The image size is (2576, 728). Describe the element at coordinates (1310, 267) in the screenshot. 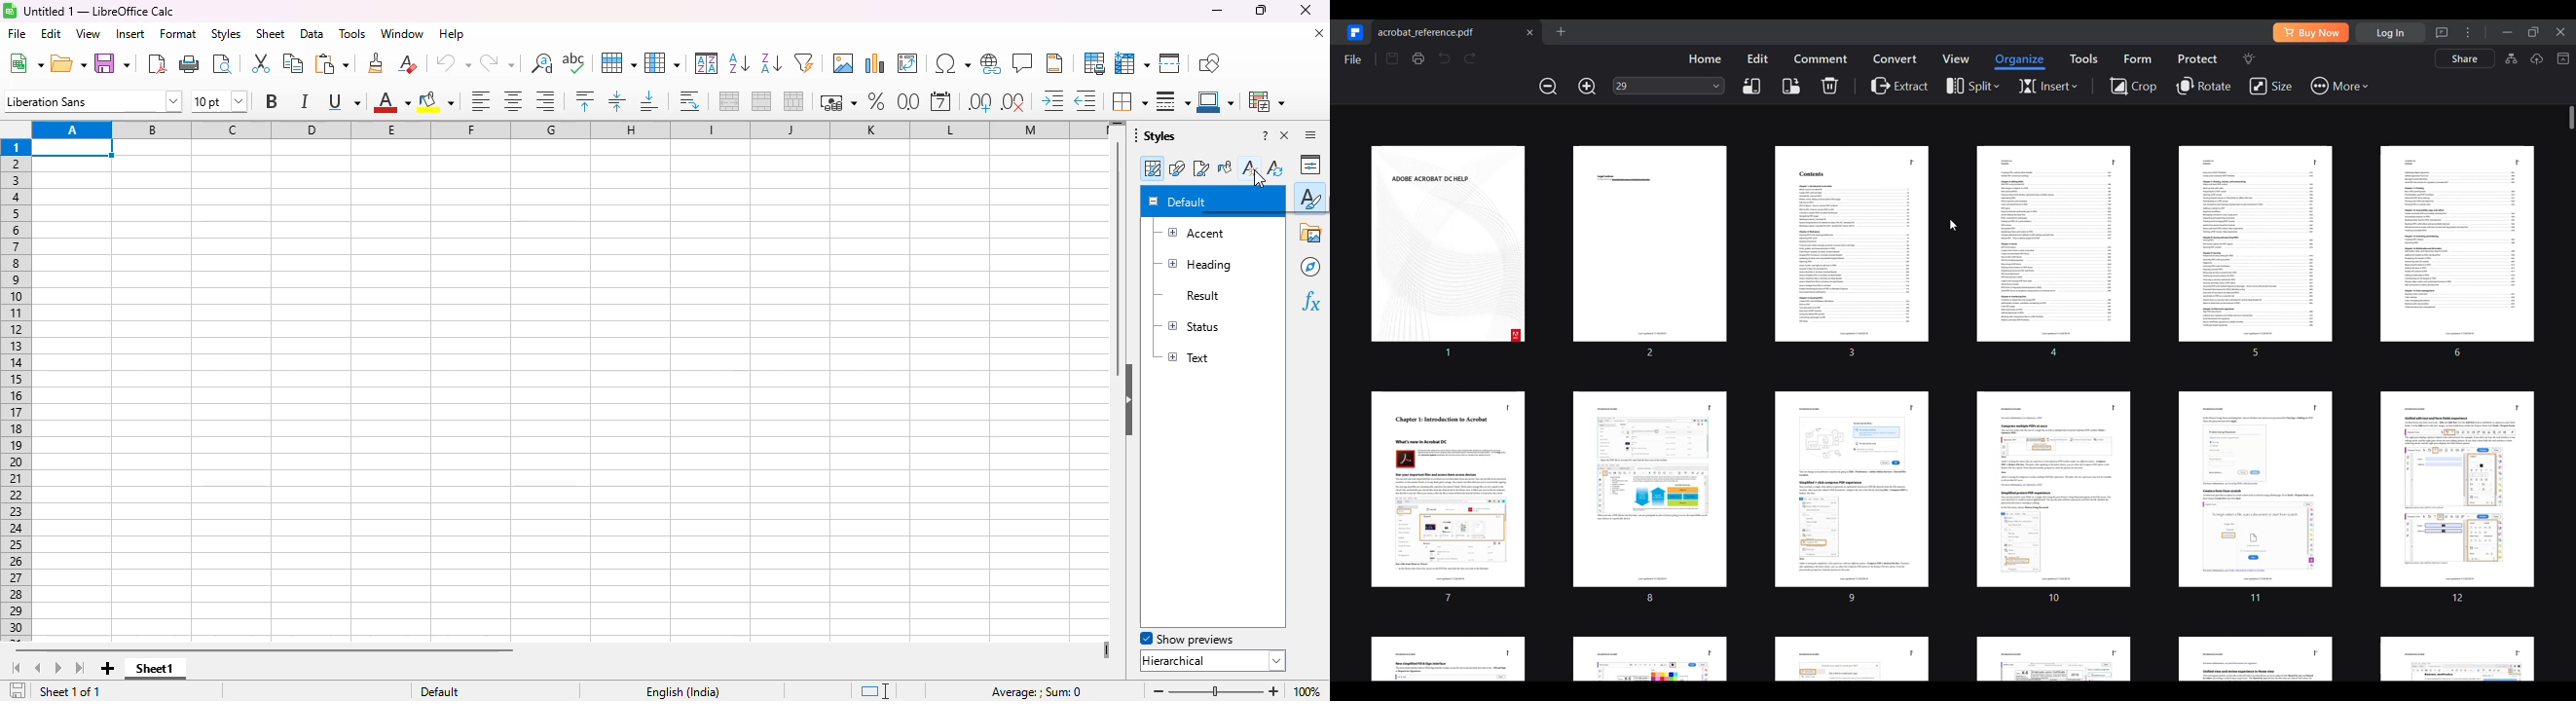

I see `navigator` at that location.